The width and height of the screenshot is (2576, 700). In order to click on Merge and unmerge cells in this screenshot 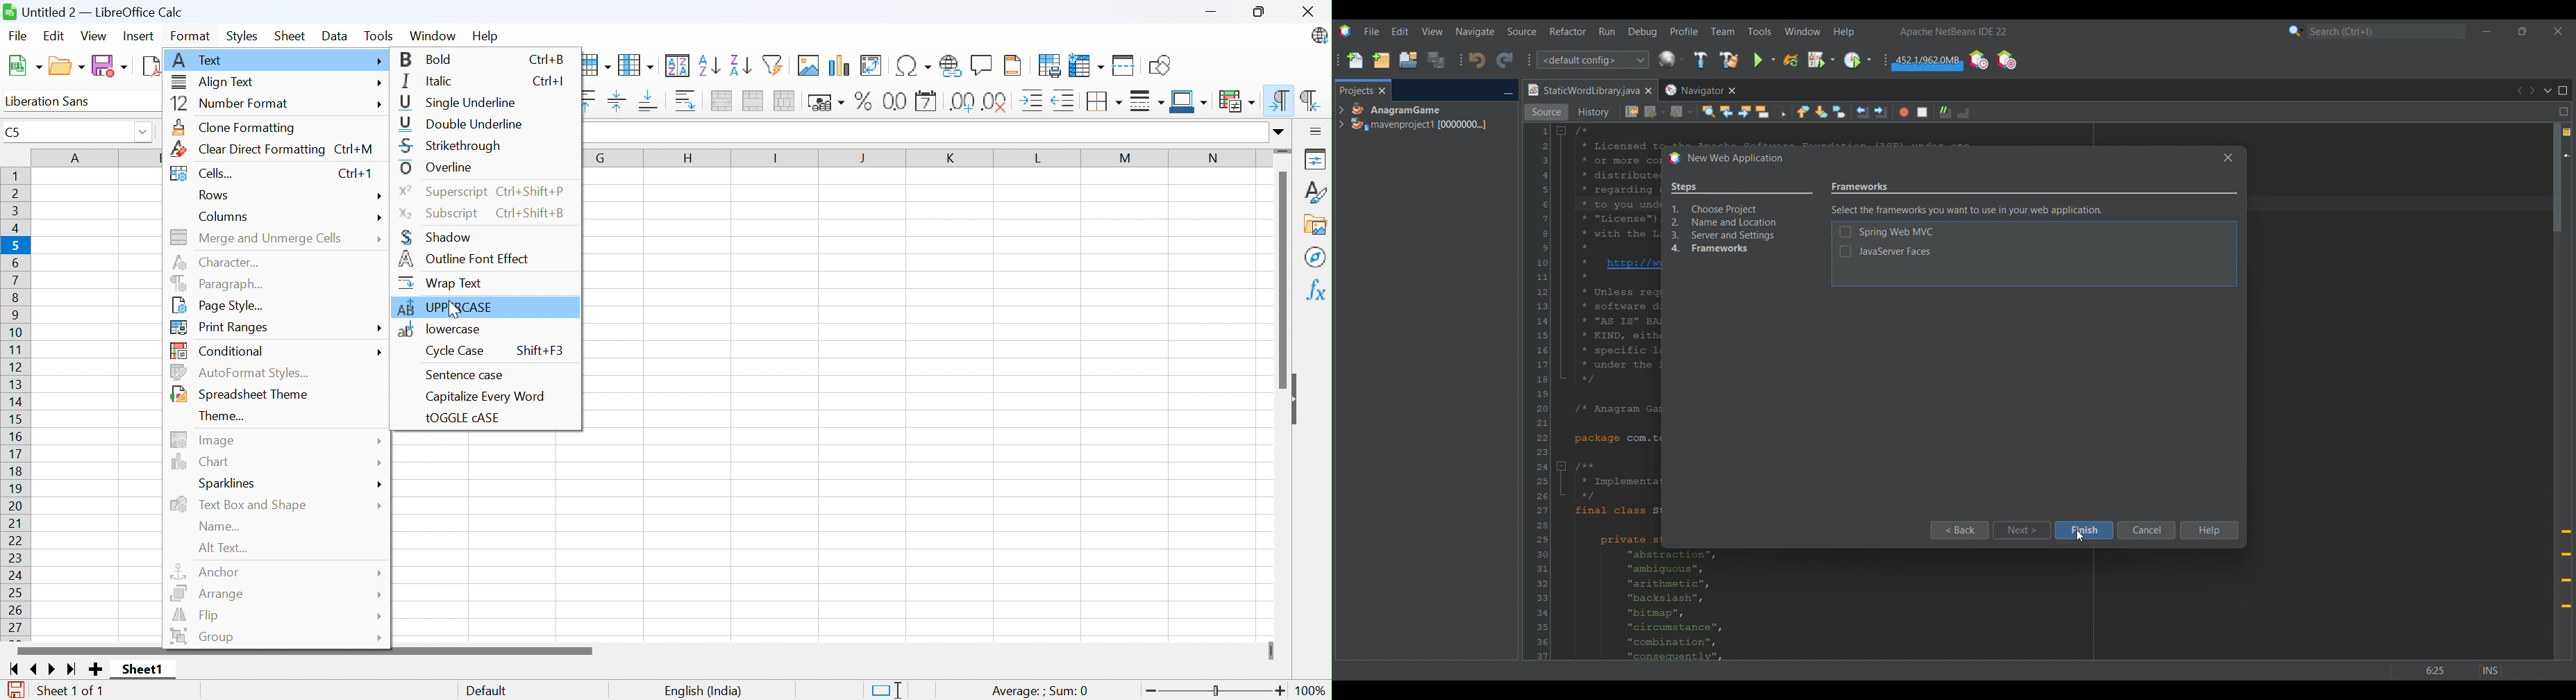, I will do `click(259, 237)`.